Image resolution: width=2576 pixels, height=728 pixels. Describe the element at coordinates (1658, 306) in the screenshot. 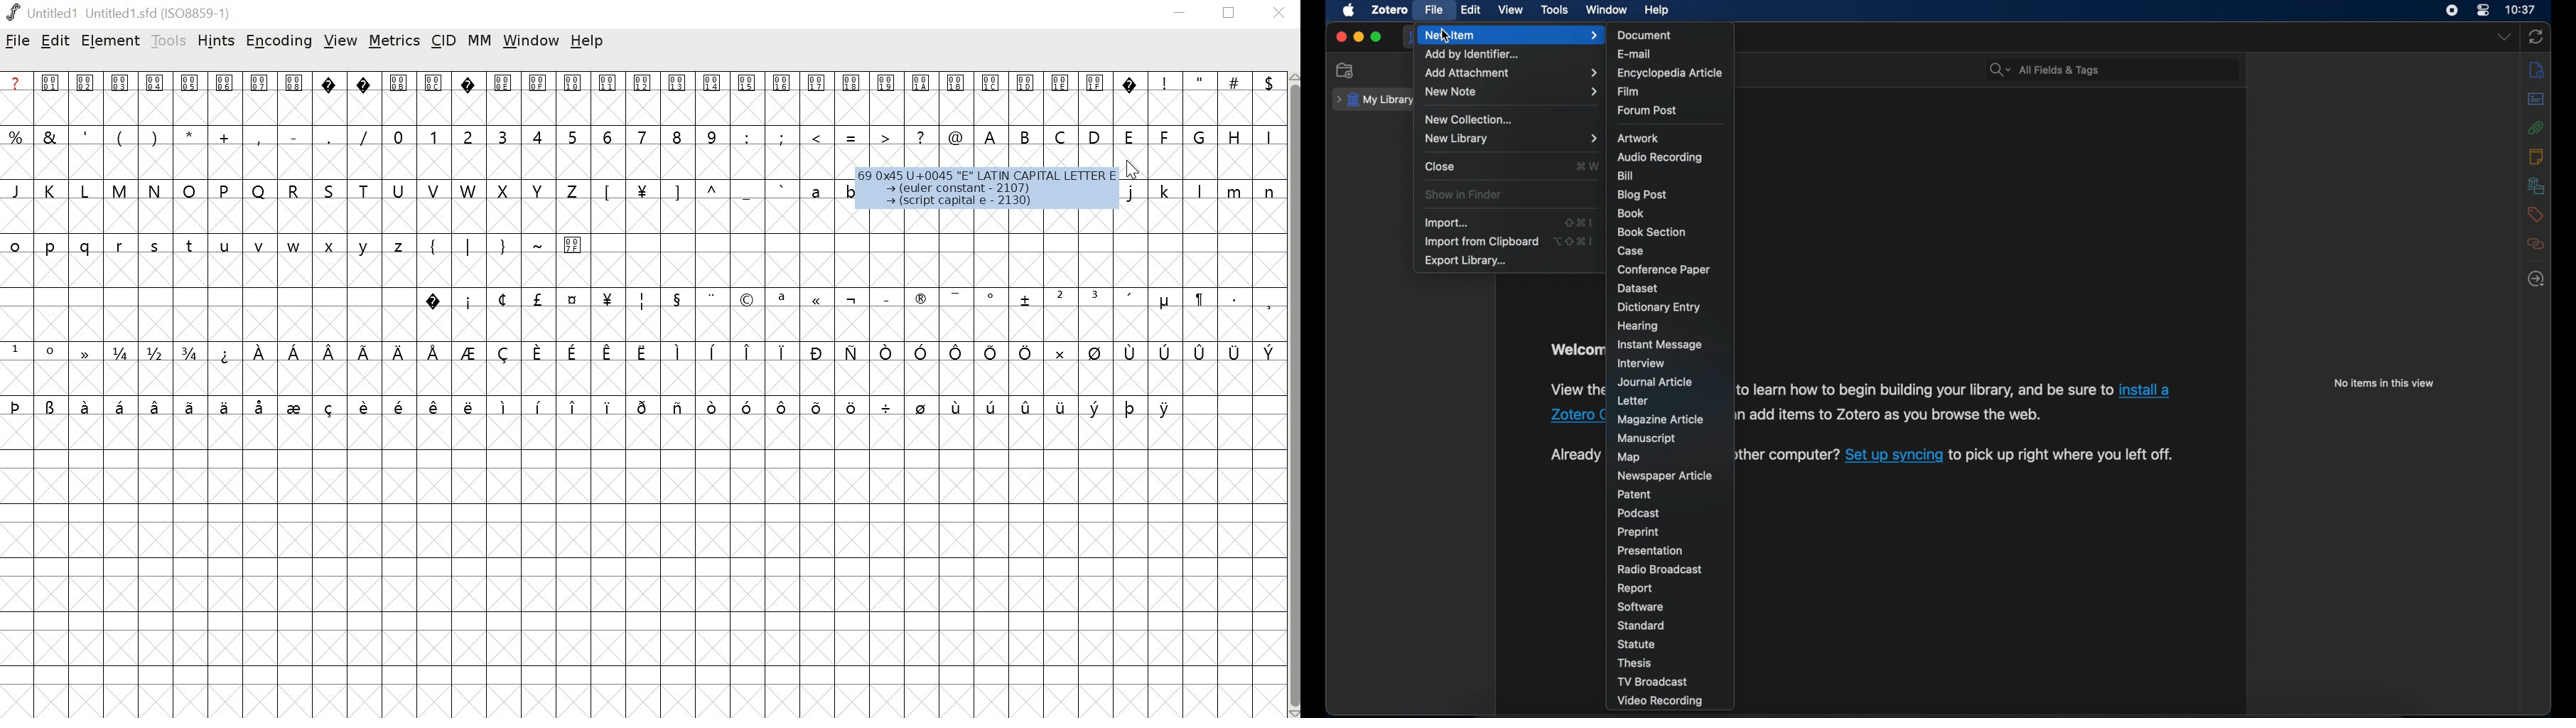

I see `dictionary entry` at that location.